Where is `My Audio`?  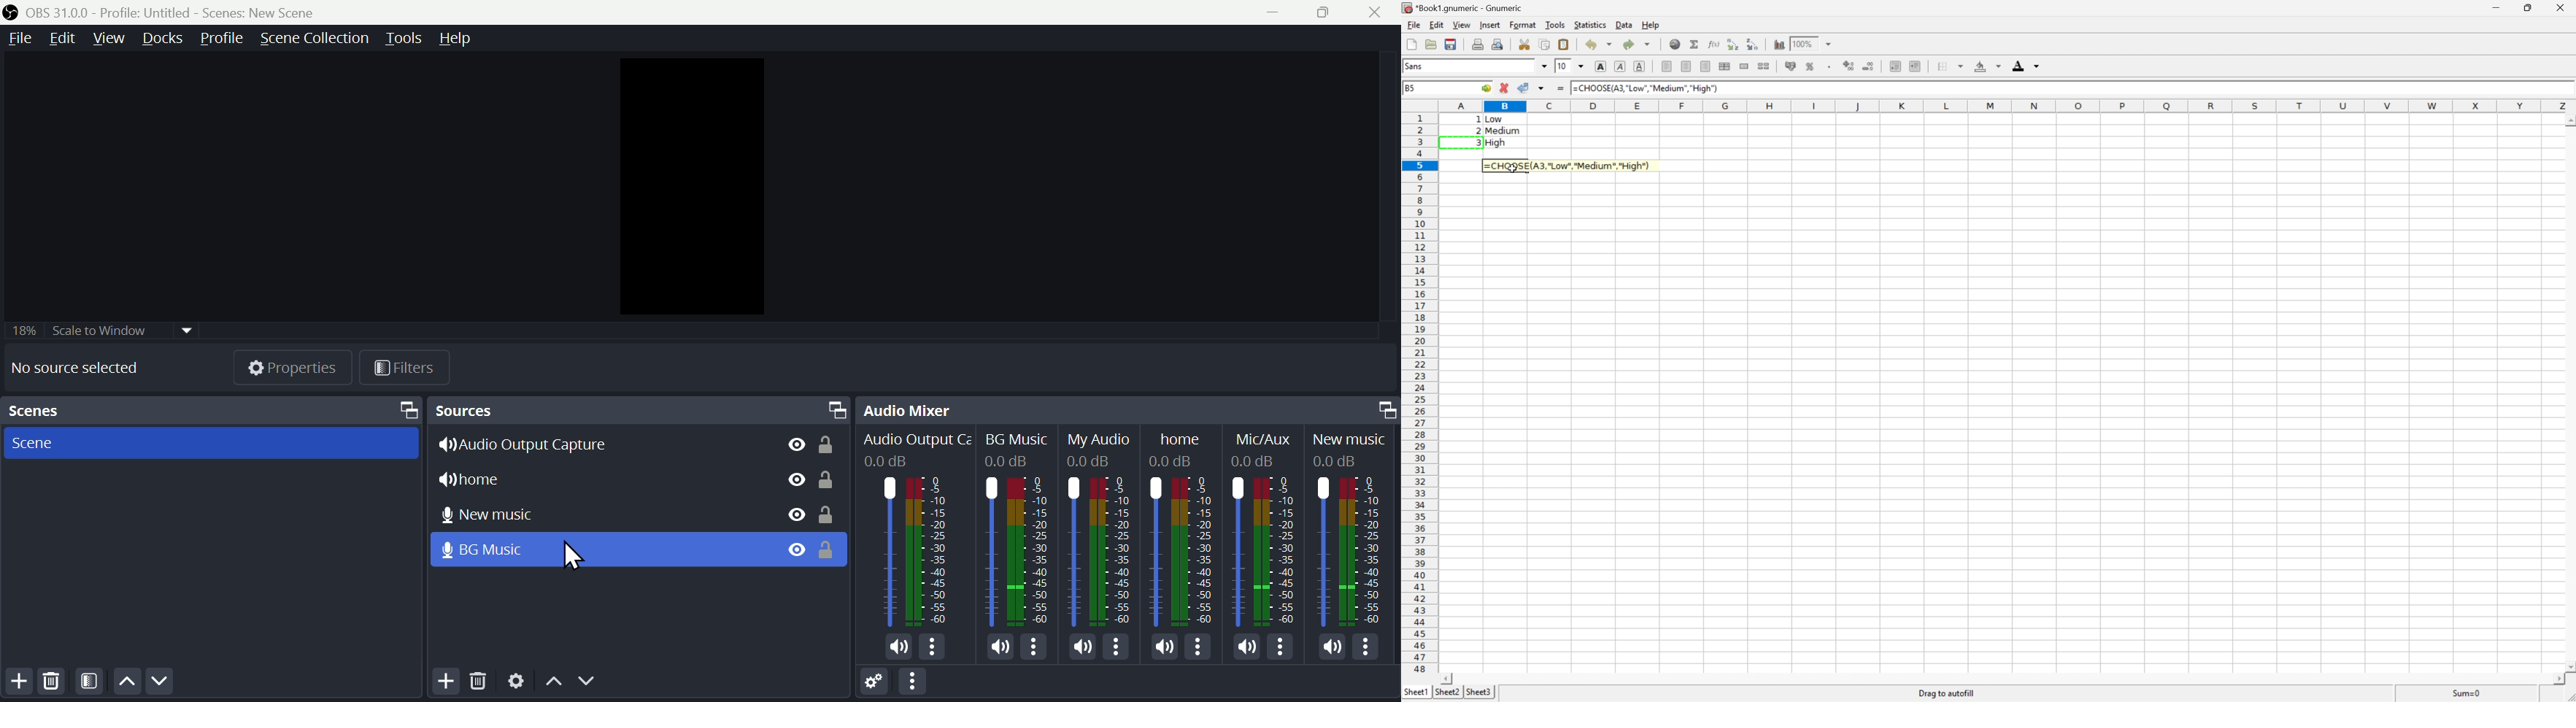 My Audio is located at coordinates (1103, 527).